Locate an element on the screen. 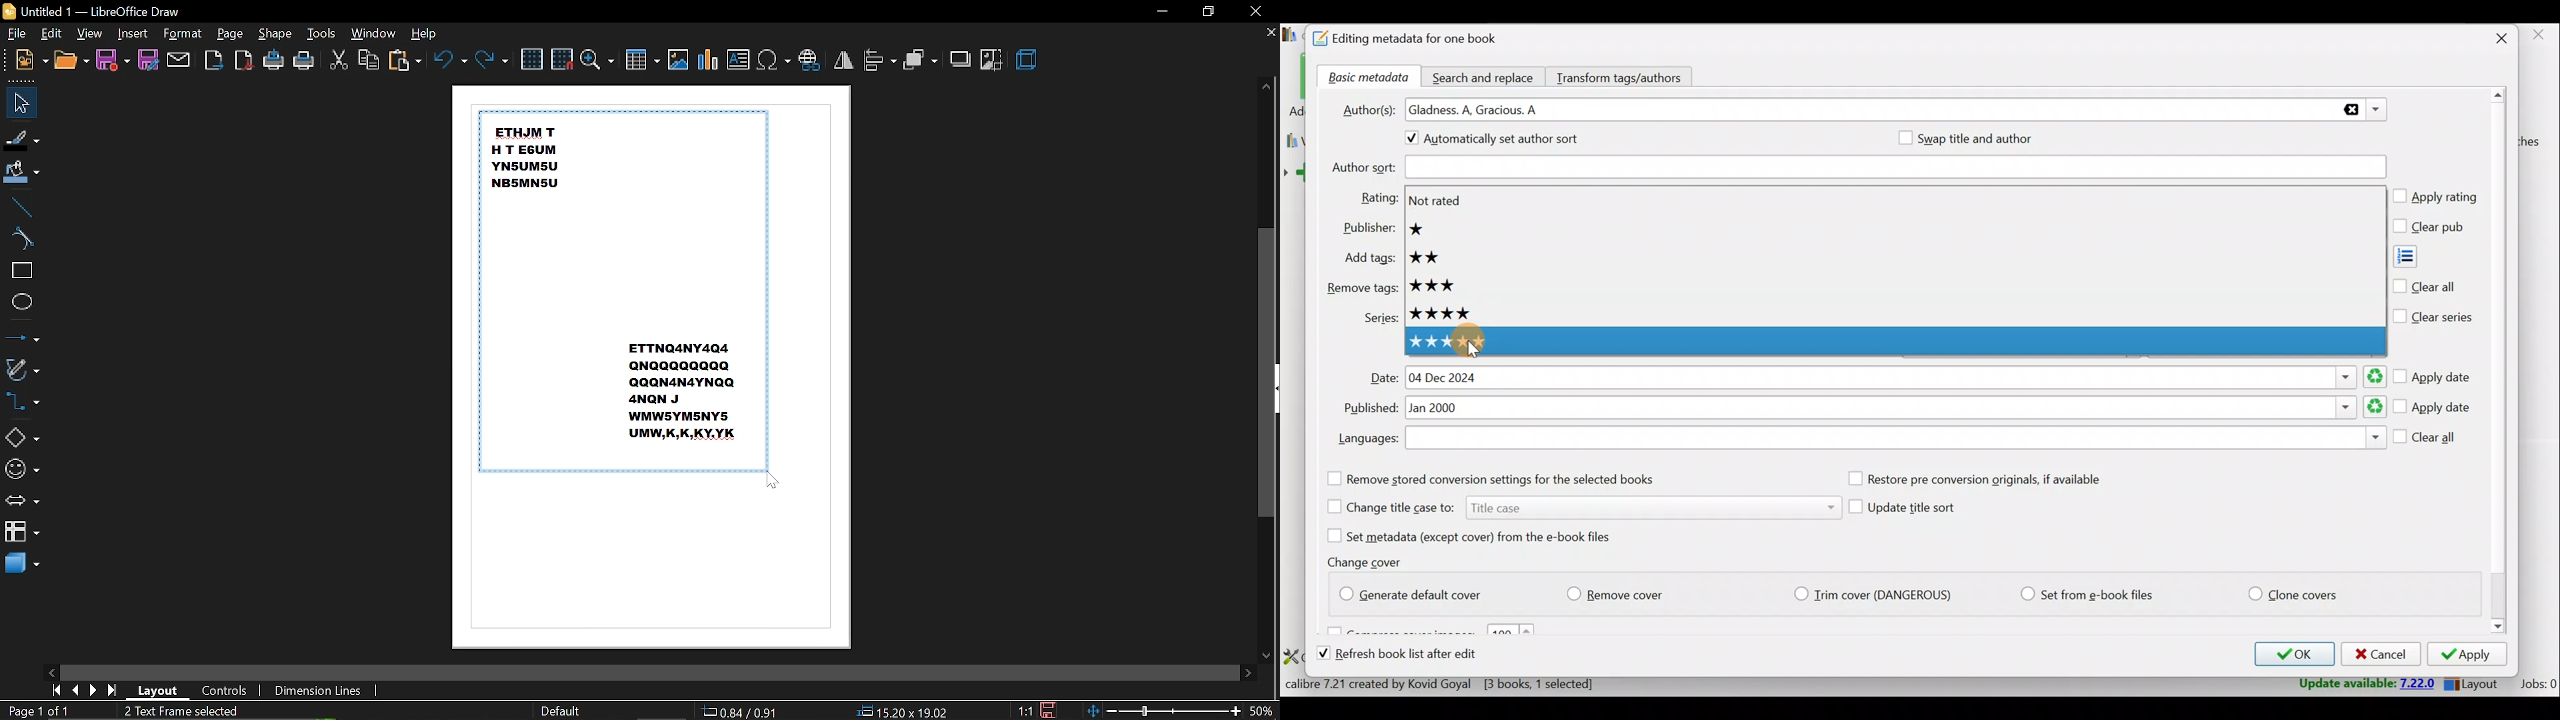  tools is located at coordinates (324, 33).